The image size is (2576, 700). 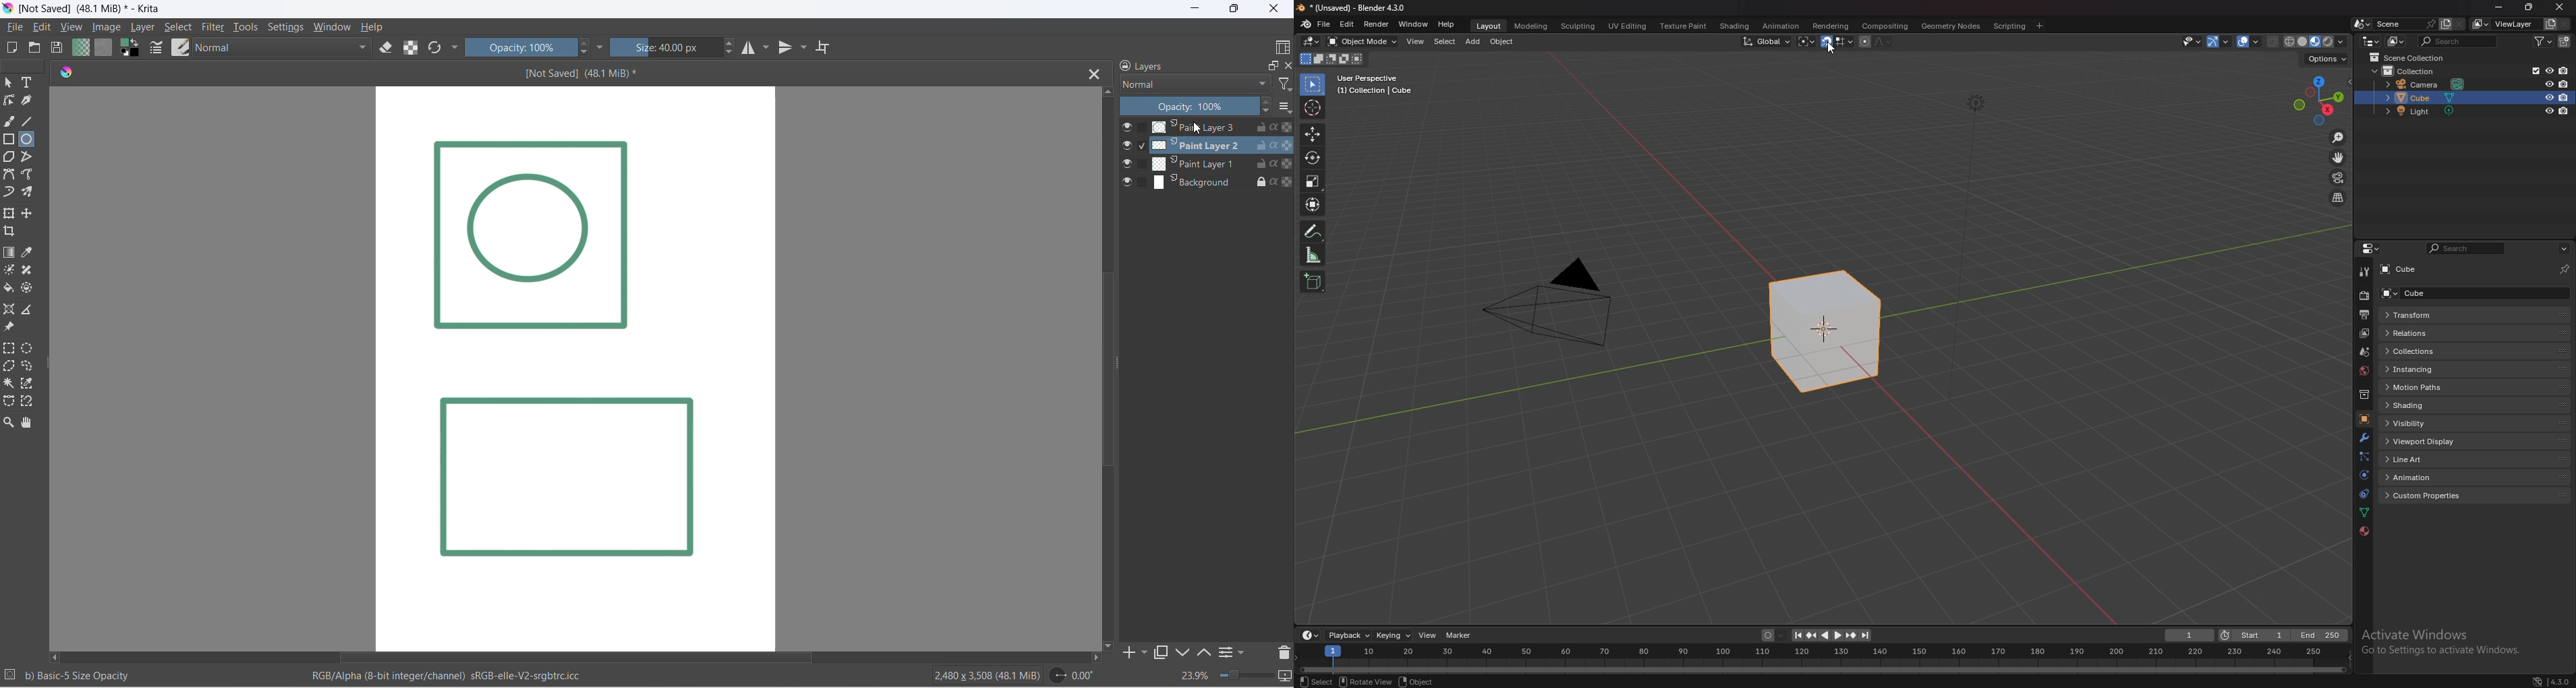 What do you see at coordinates (2427, 422) in the screenshot?
I see `visibility` at bounding box center [2427, 422].